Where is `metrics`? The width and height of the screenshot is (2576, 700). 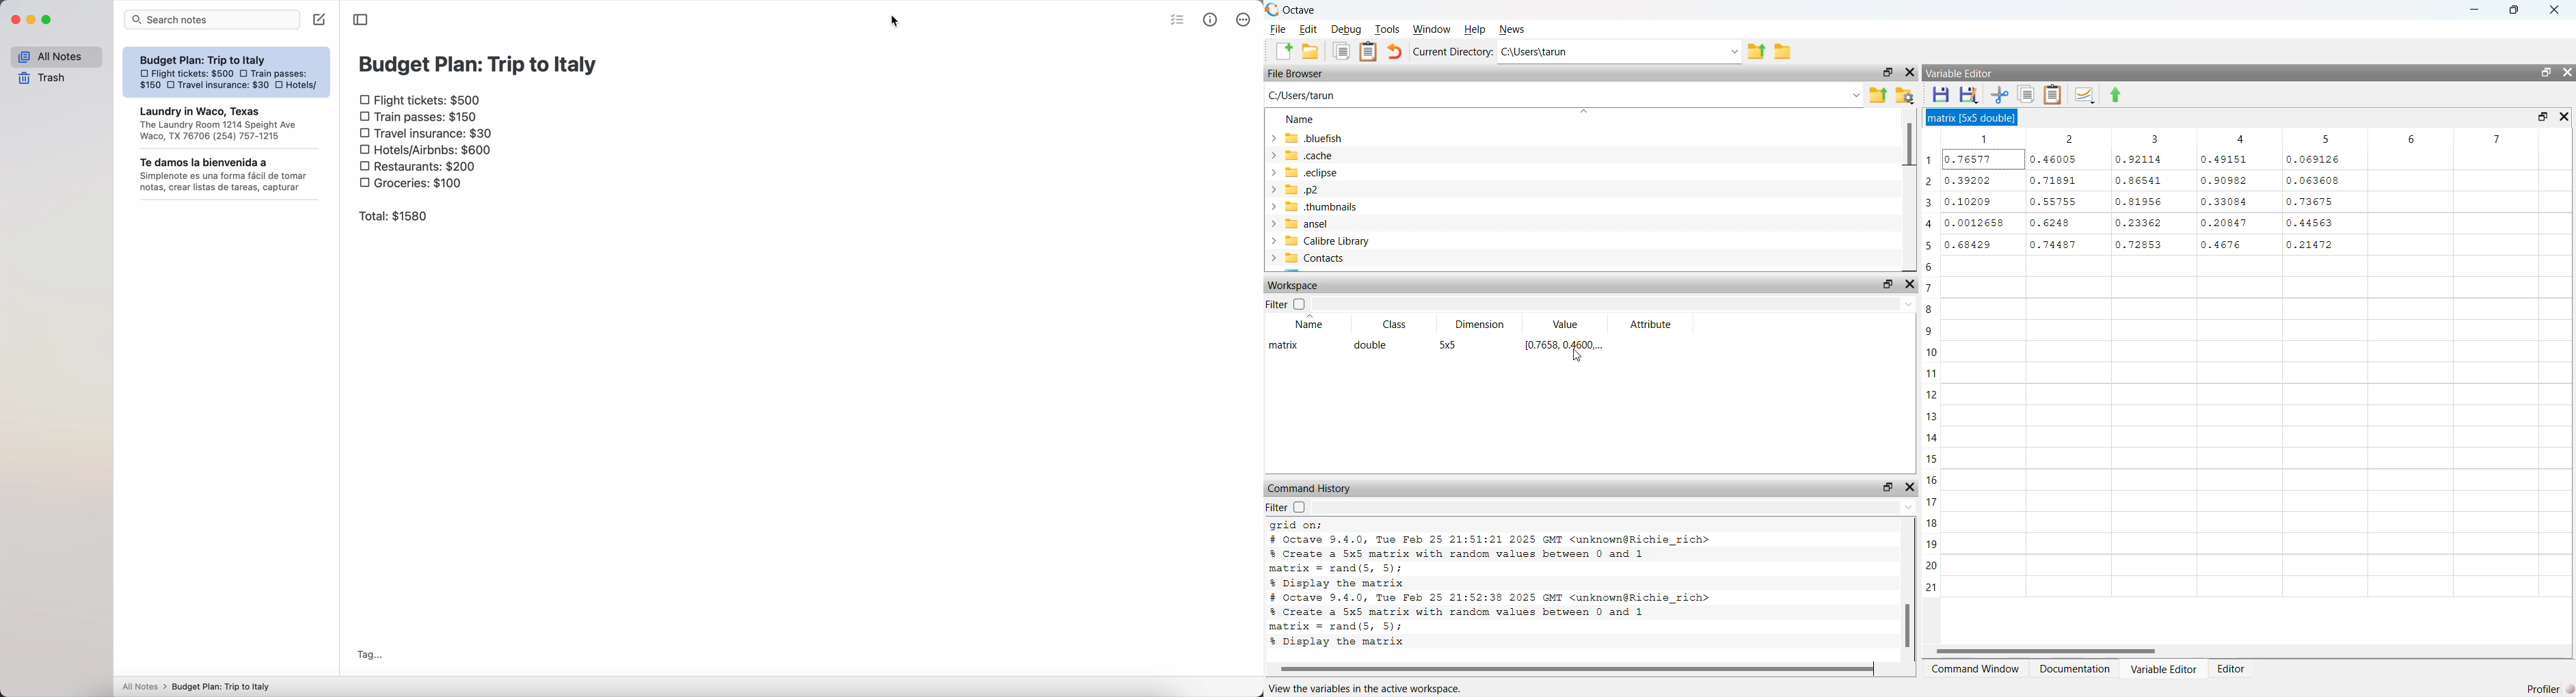 metrics is located at coordinates (1213, 20).